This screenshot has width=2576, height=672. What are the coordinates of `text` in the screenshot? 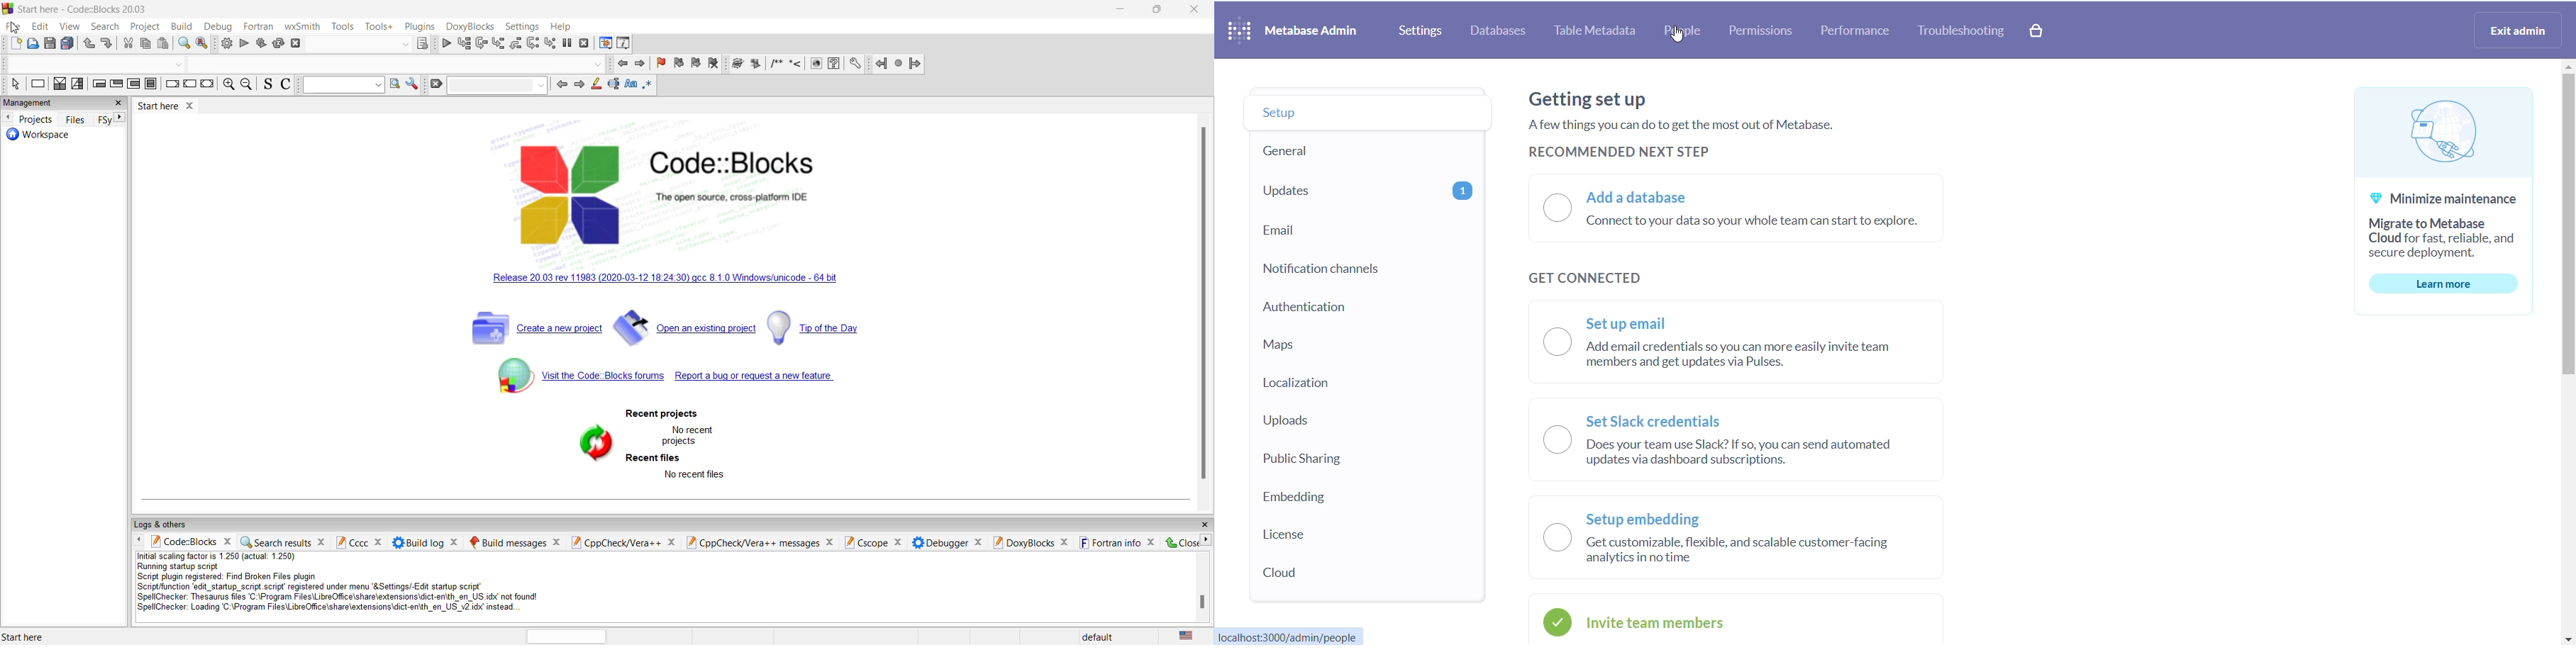 It's located at (1706, 130).